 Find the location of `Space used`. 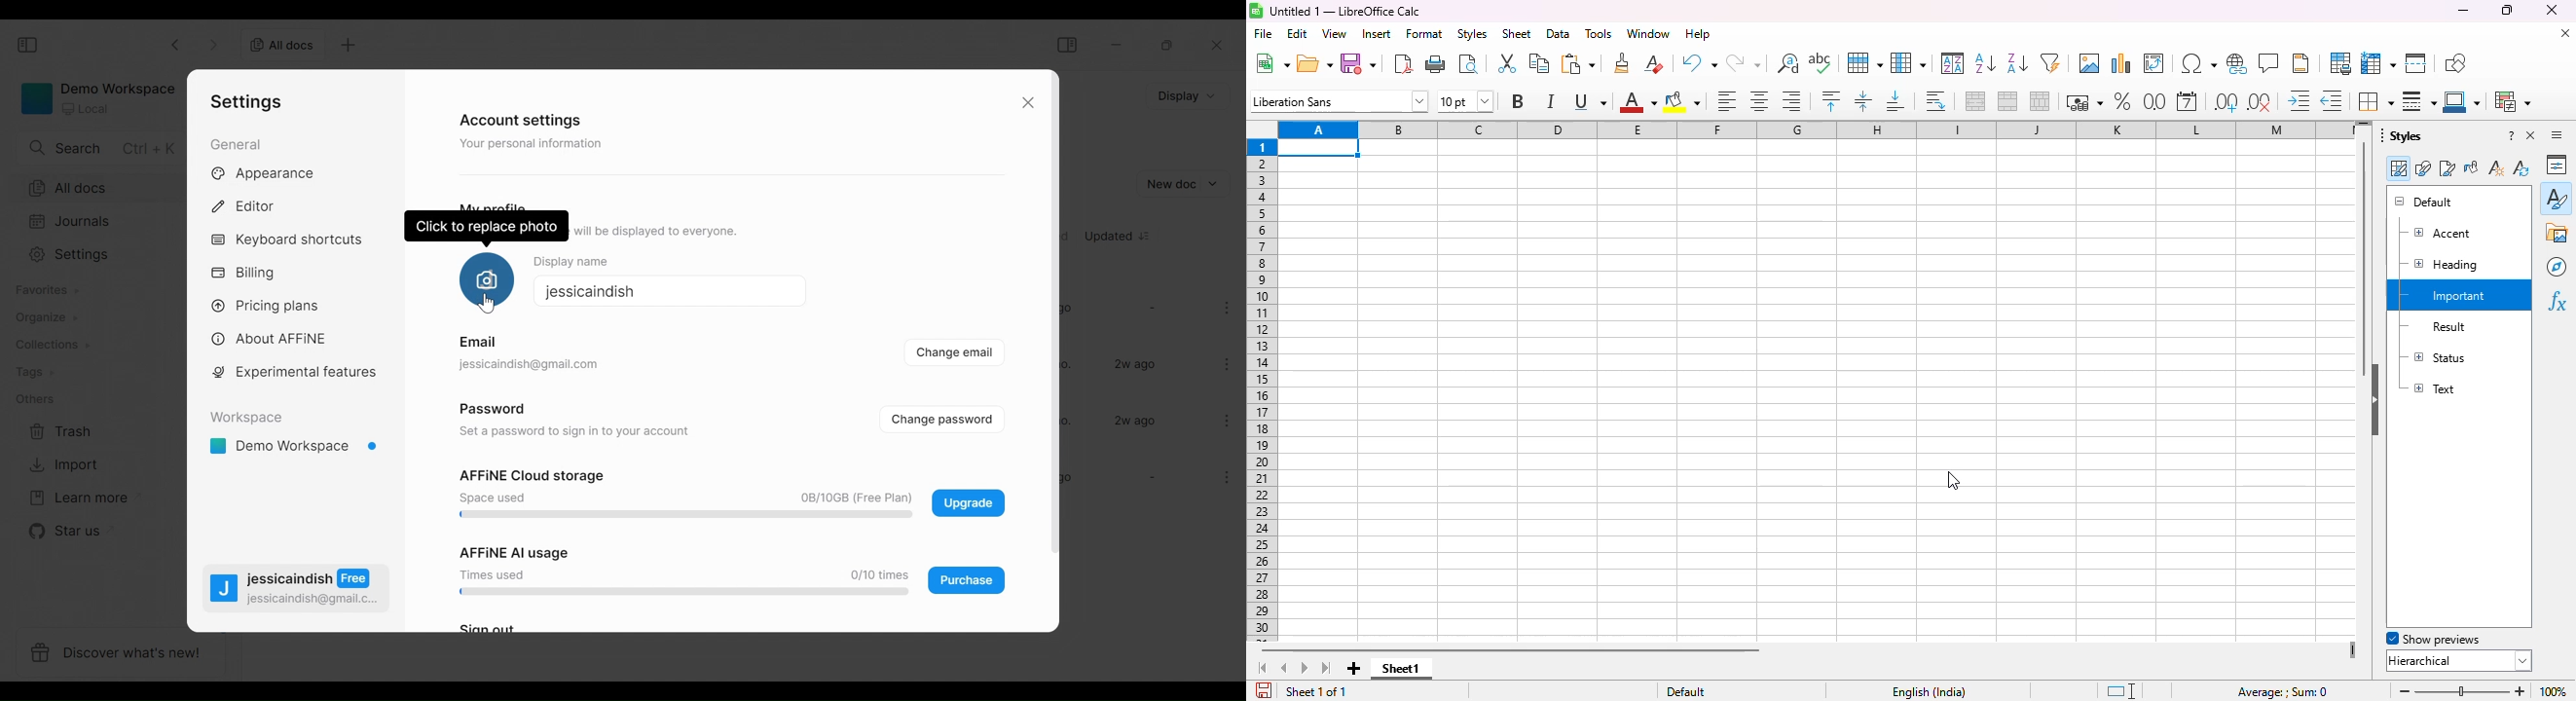

Space used is located at coordinates (490, 497).